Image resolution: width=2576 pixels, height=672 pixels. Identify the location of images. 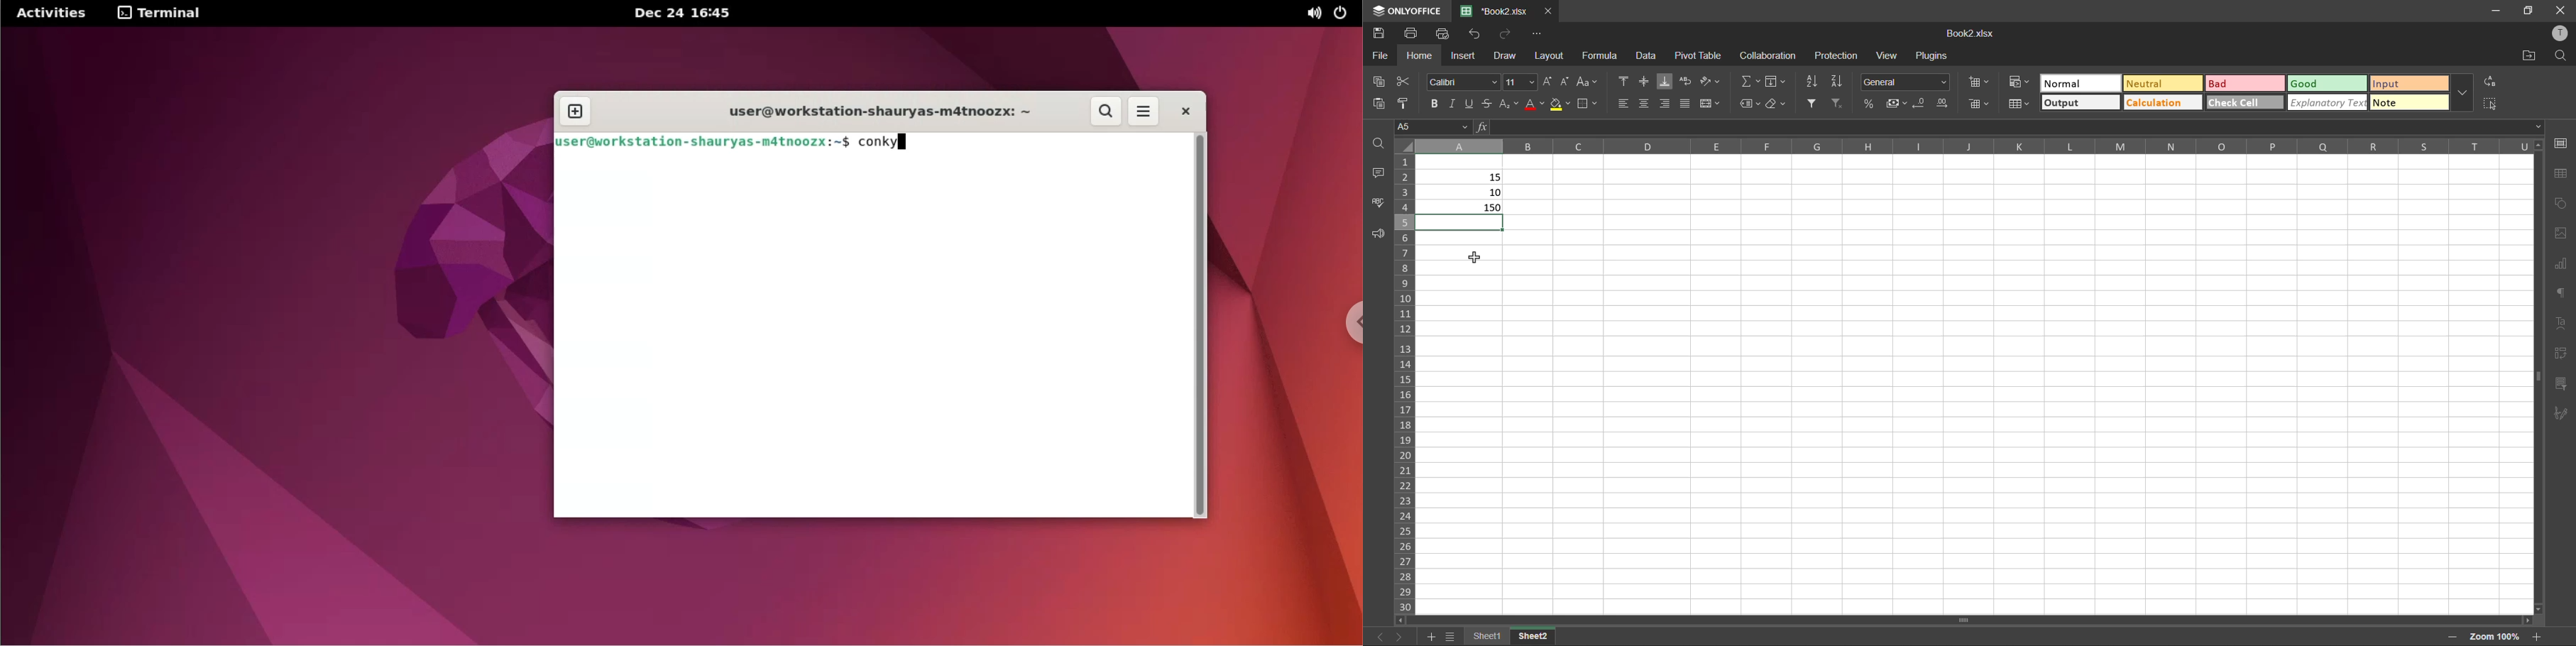
(2561, 233).